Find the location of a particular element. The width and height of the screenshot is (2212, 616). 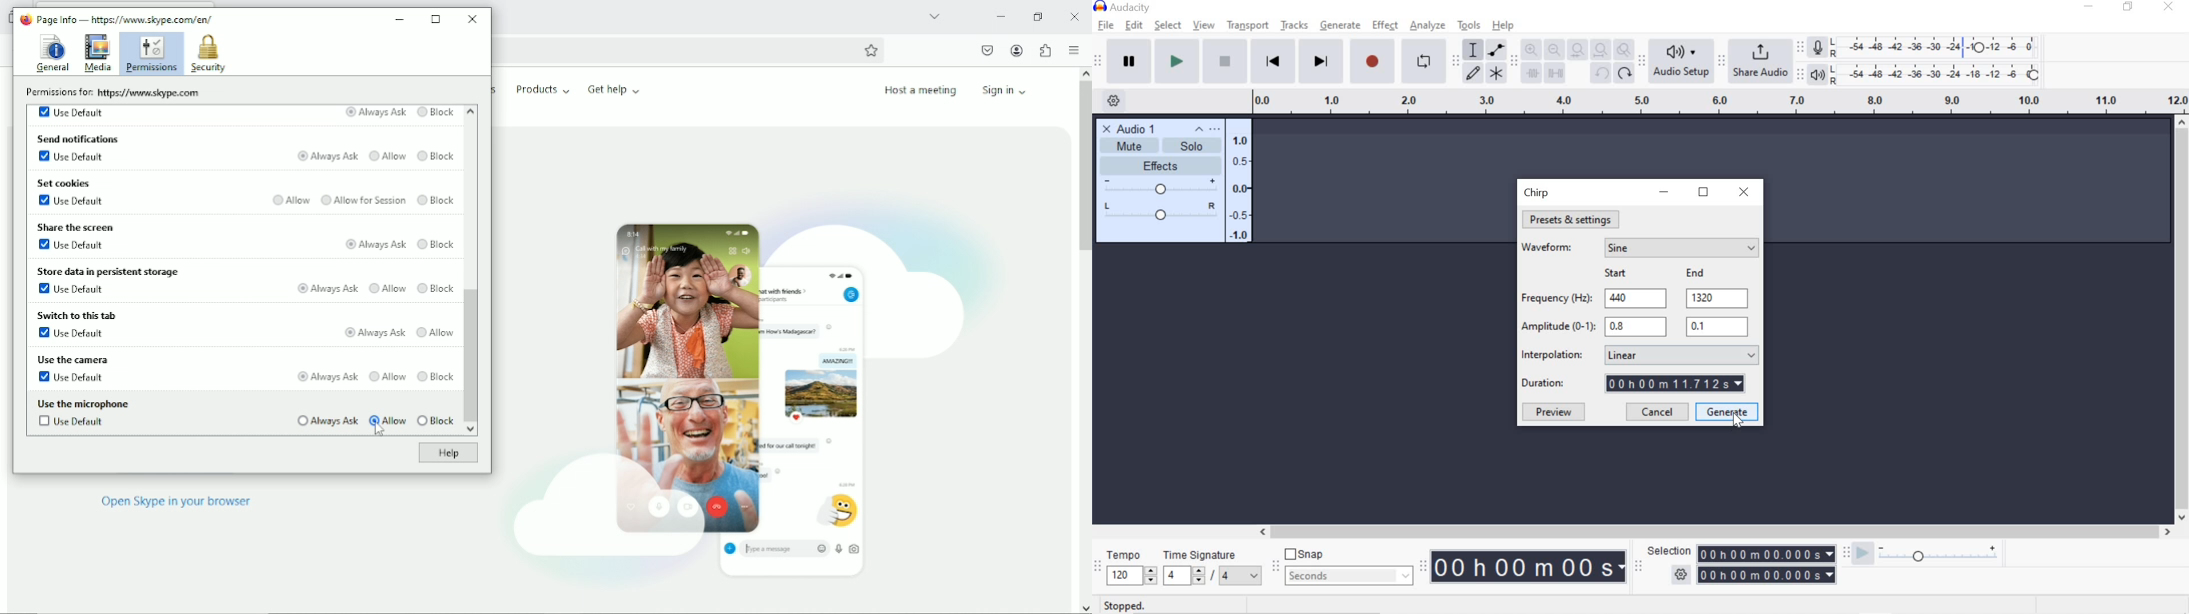

Tempo is located at coordinates (1131, 566).